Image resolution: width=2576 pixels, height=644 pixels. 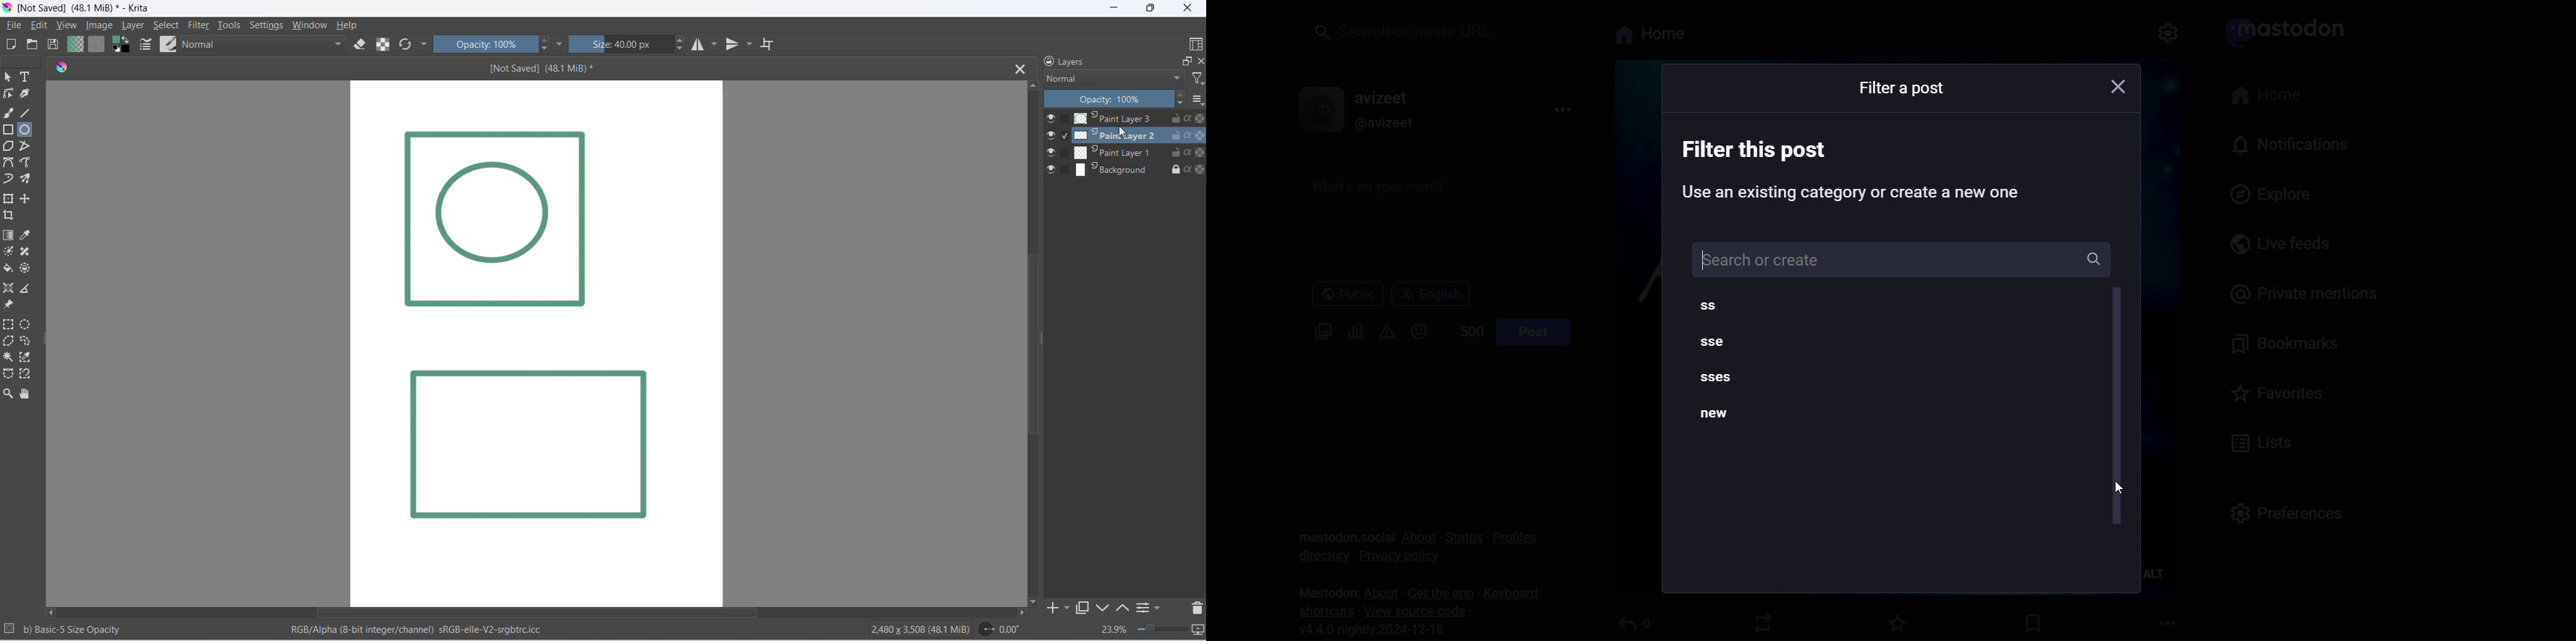 I want to click on [Not Saved] (48.1 Mib)* - Krita, so click(x=91, y=9).